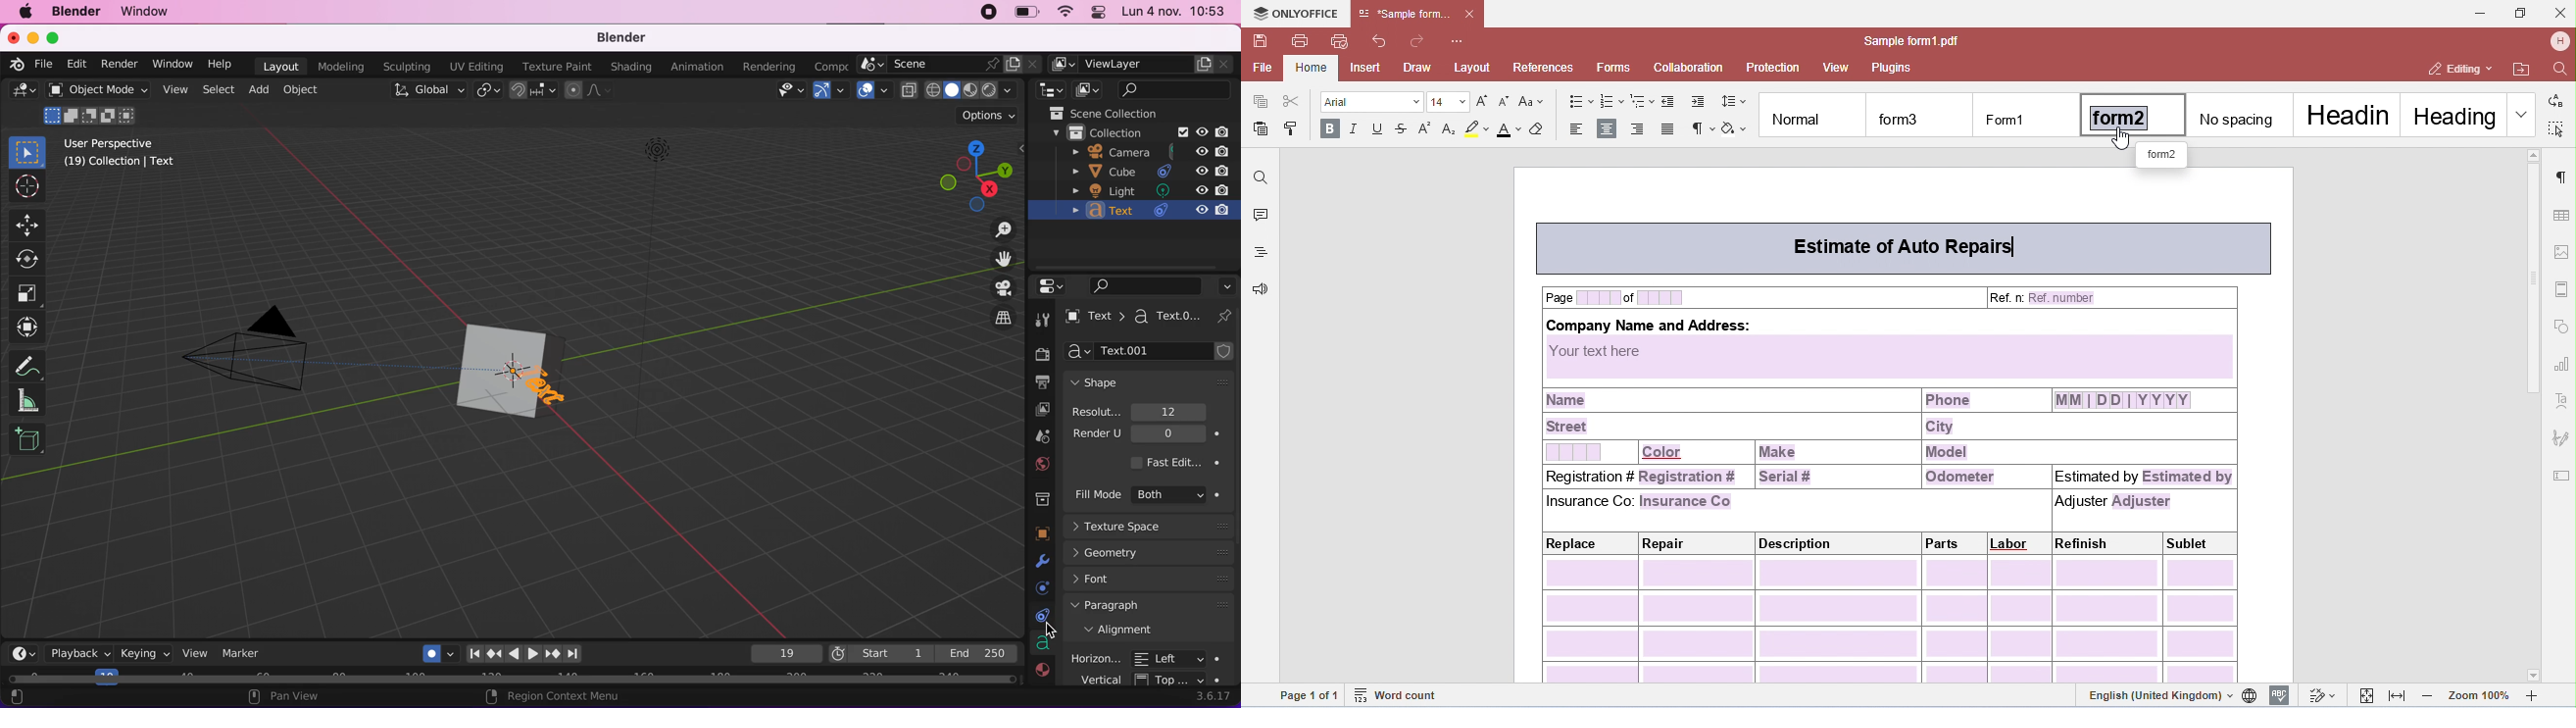  Describe the element at coordinates (44, 63) in the screenshot. I see `file` at that location.